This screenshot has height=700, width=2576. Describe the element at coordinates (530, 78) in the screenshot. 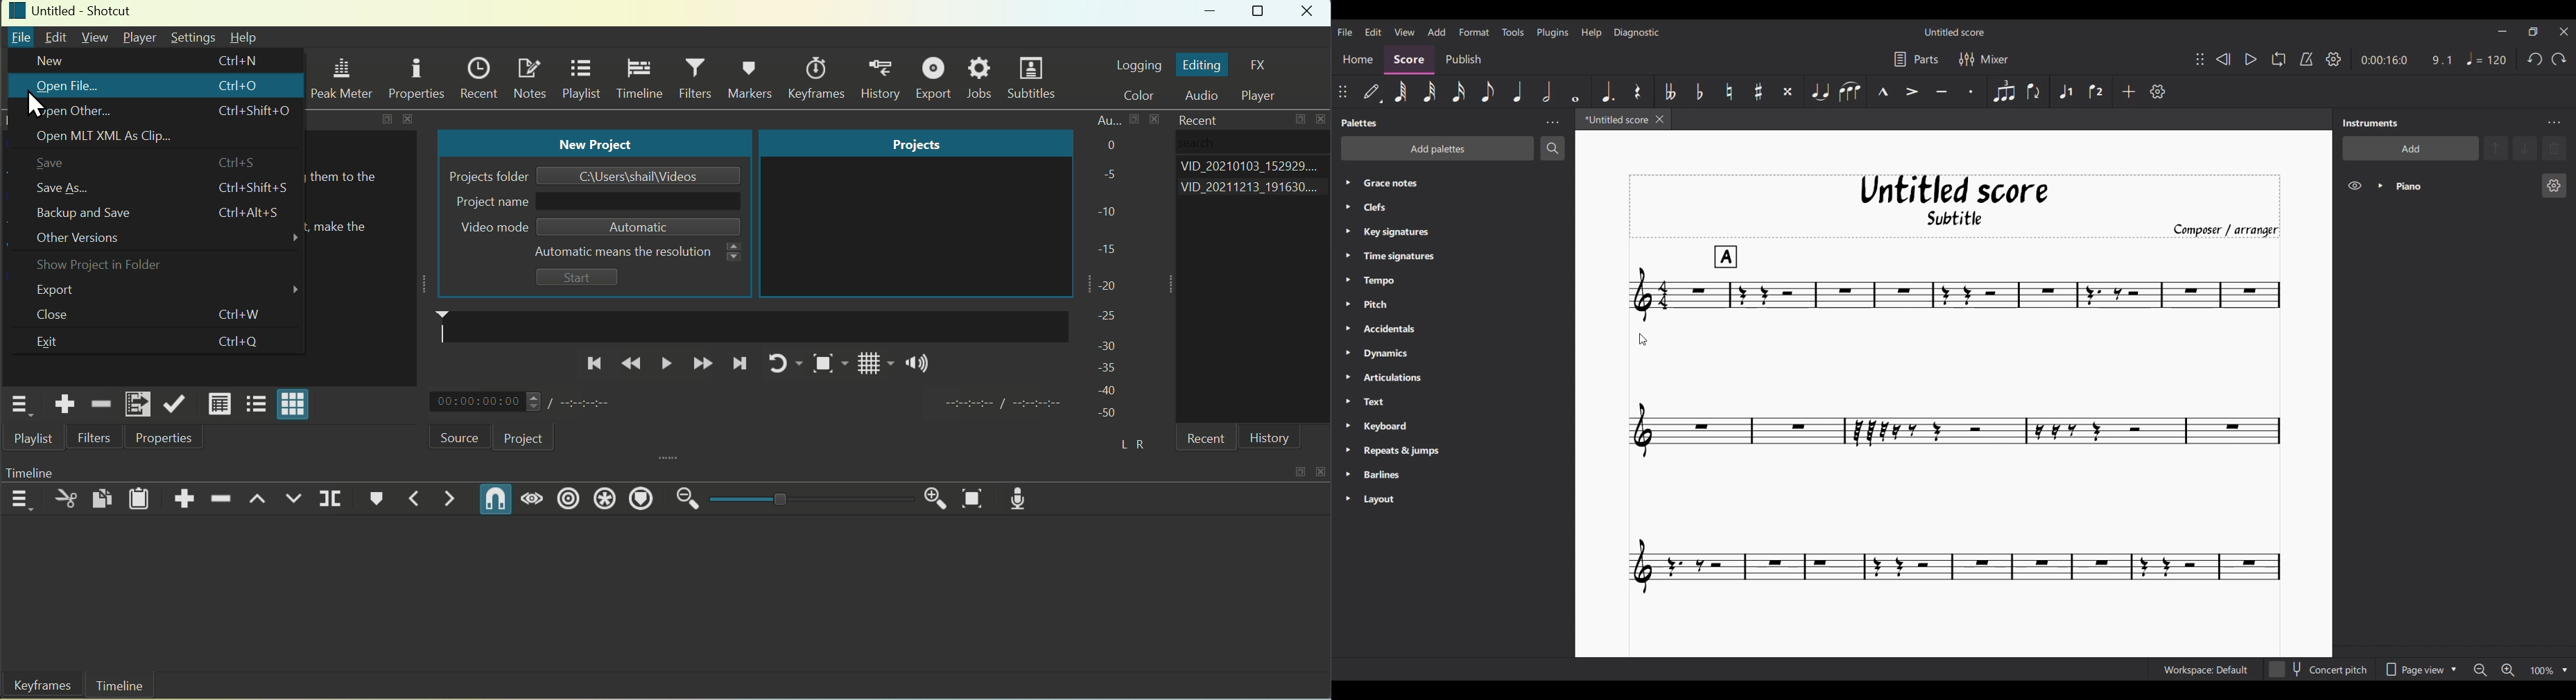

I see `Notes` at that location.